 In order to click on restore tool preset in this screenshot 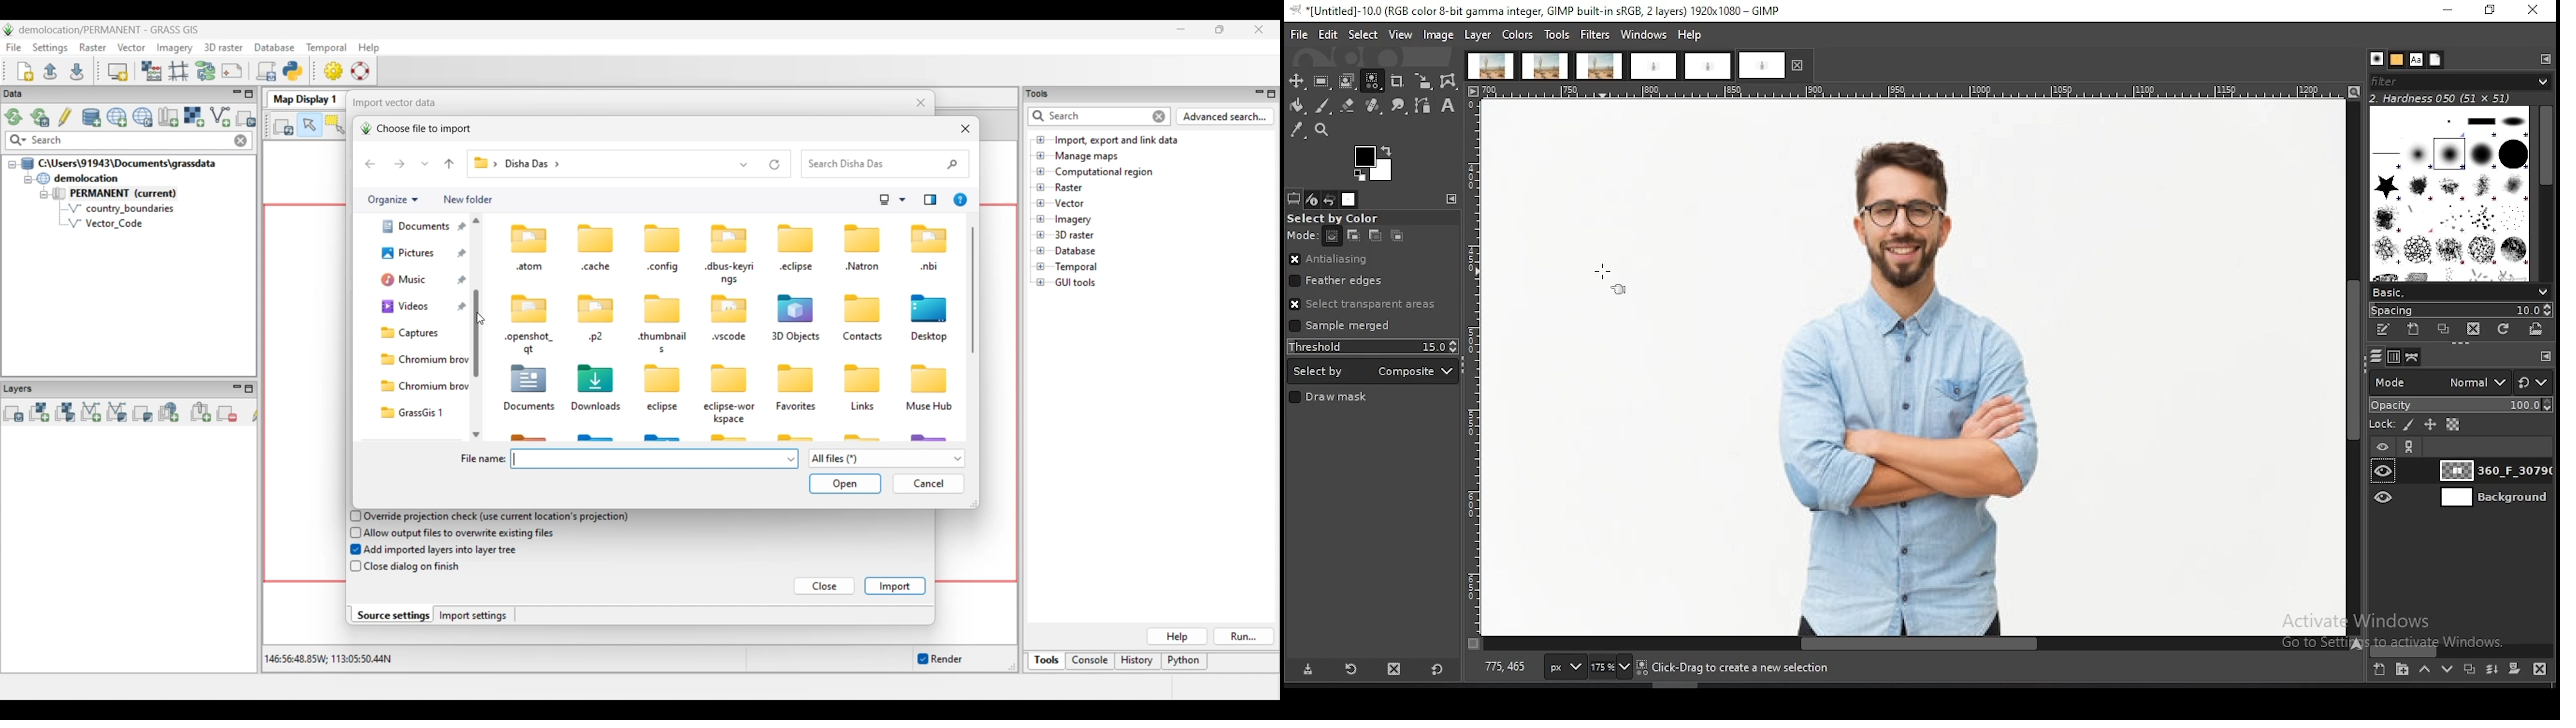, I will do `click(1353, 668)`.